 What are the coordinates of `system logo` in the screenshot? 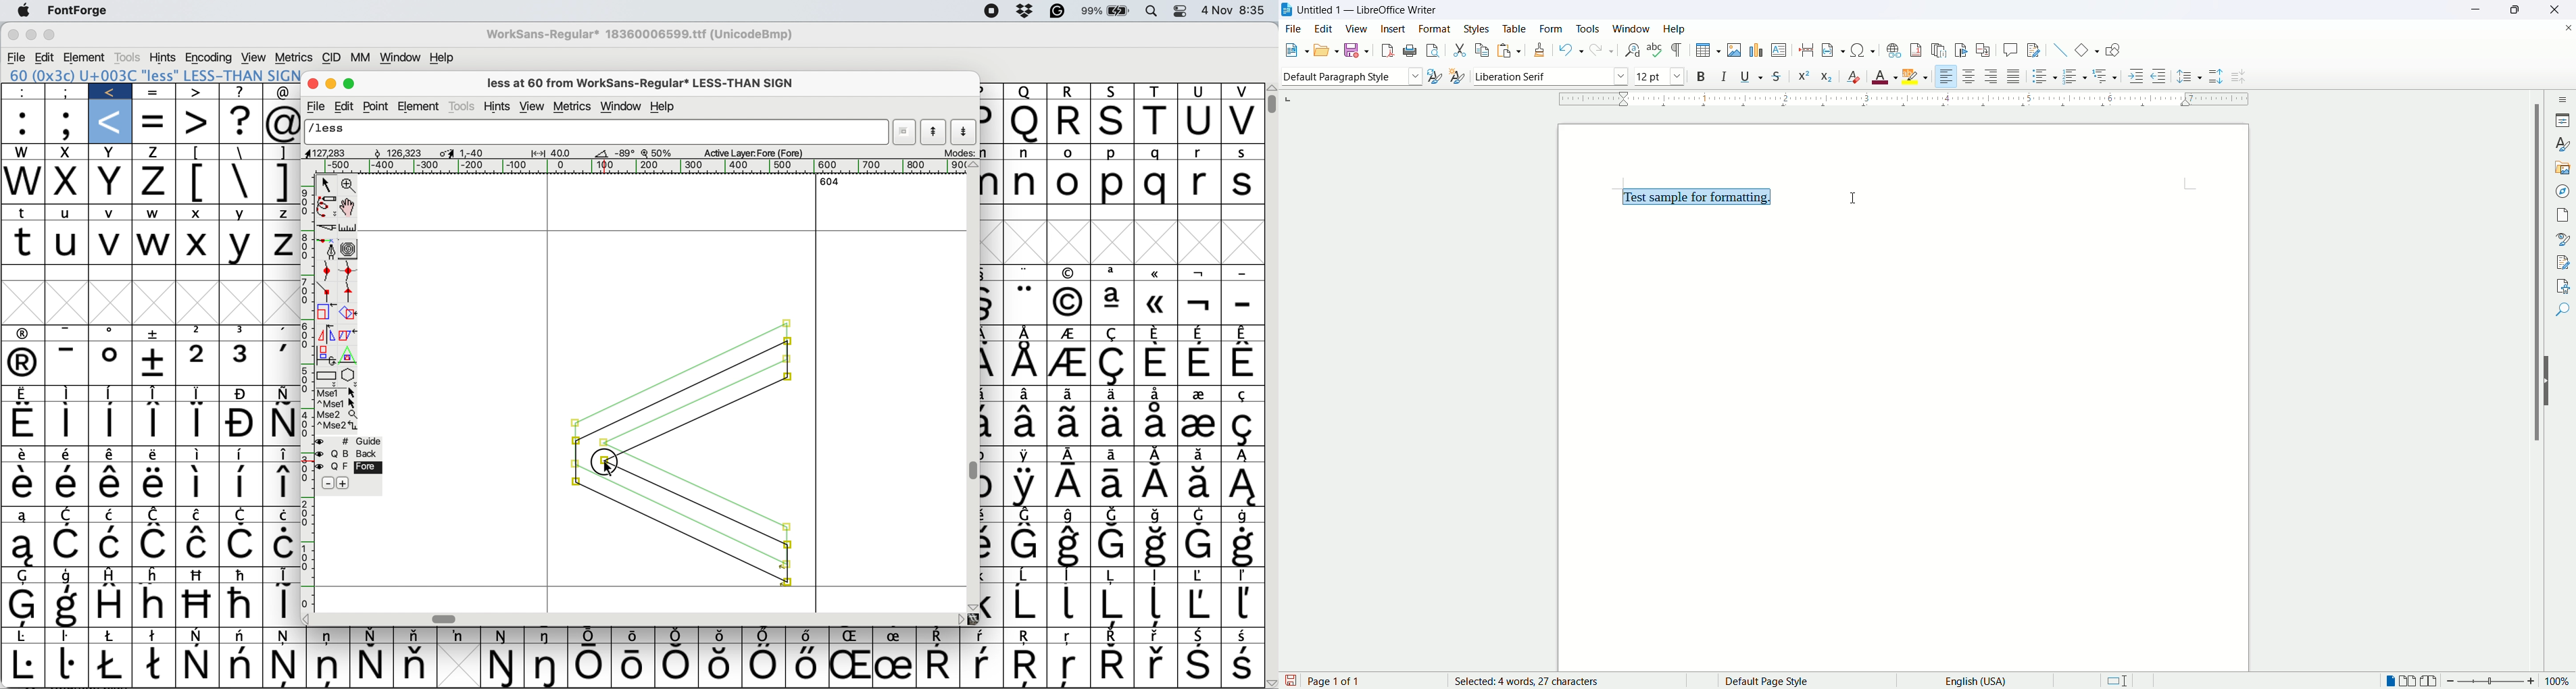 It's located at (25, 10).